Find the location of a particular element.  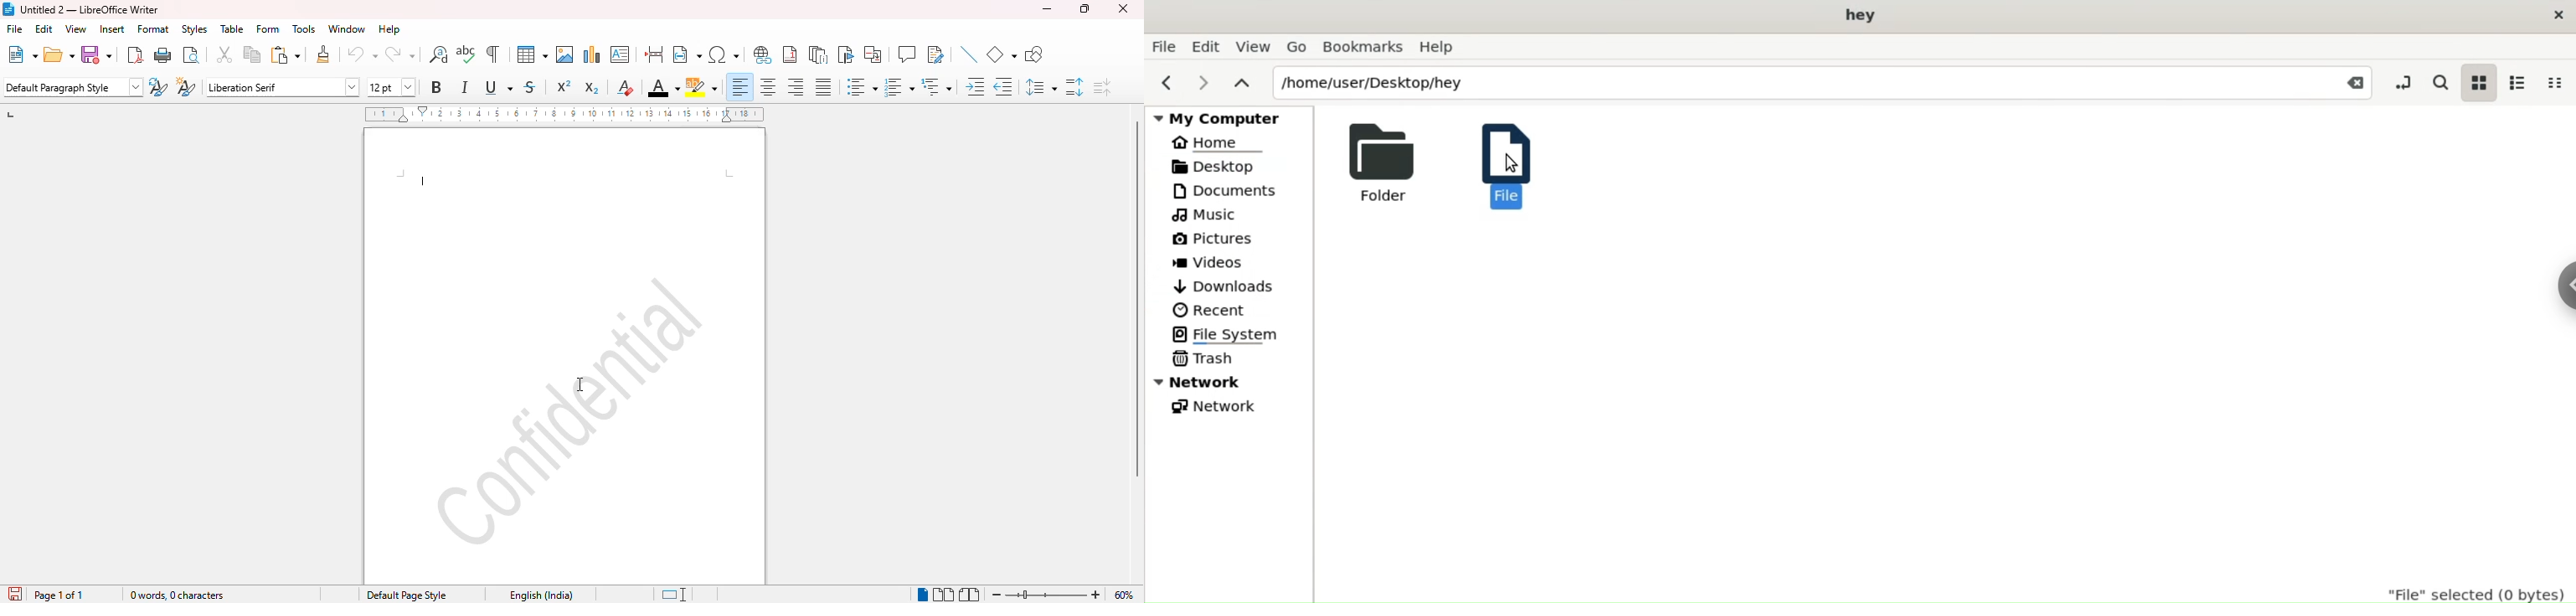

close is located at coordinates (2556, 15).